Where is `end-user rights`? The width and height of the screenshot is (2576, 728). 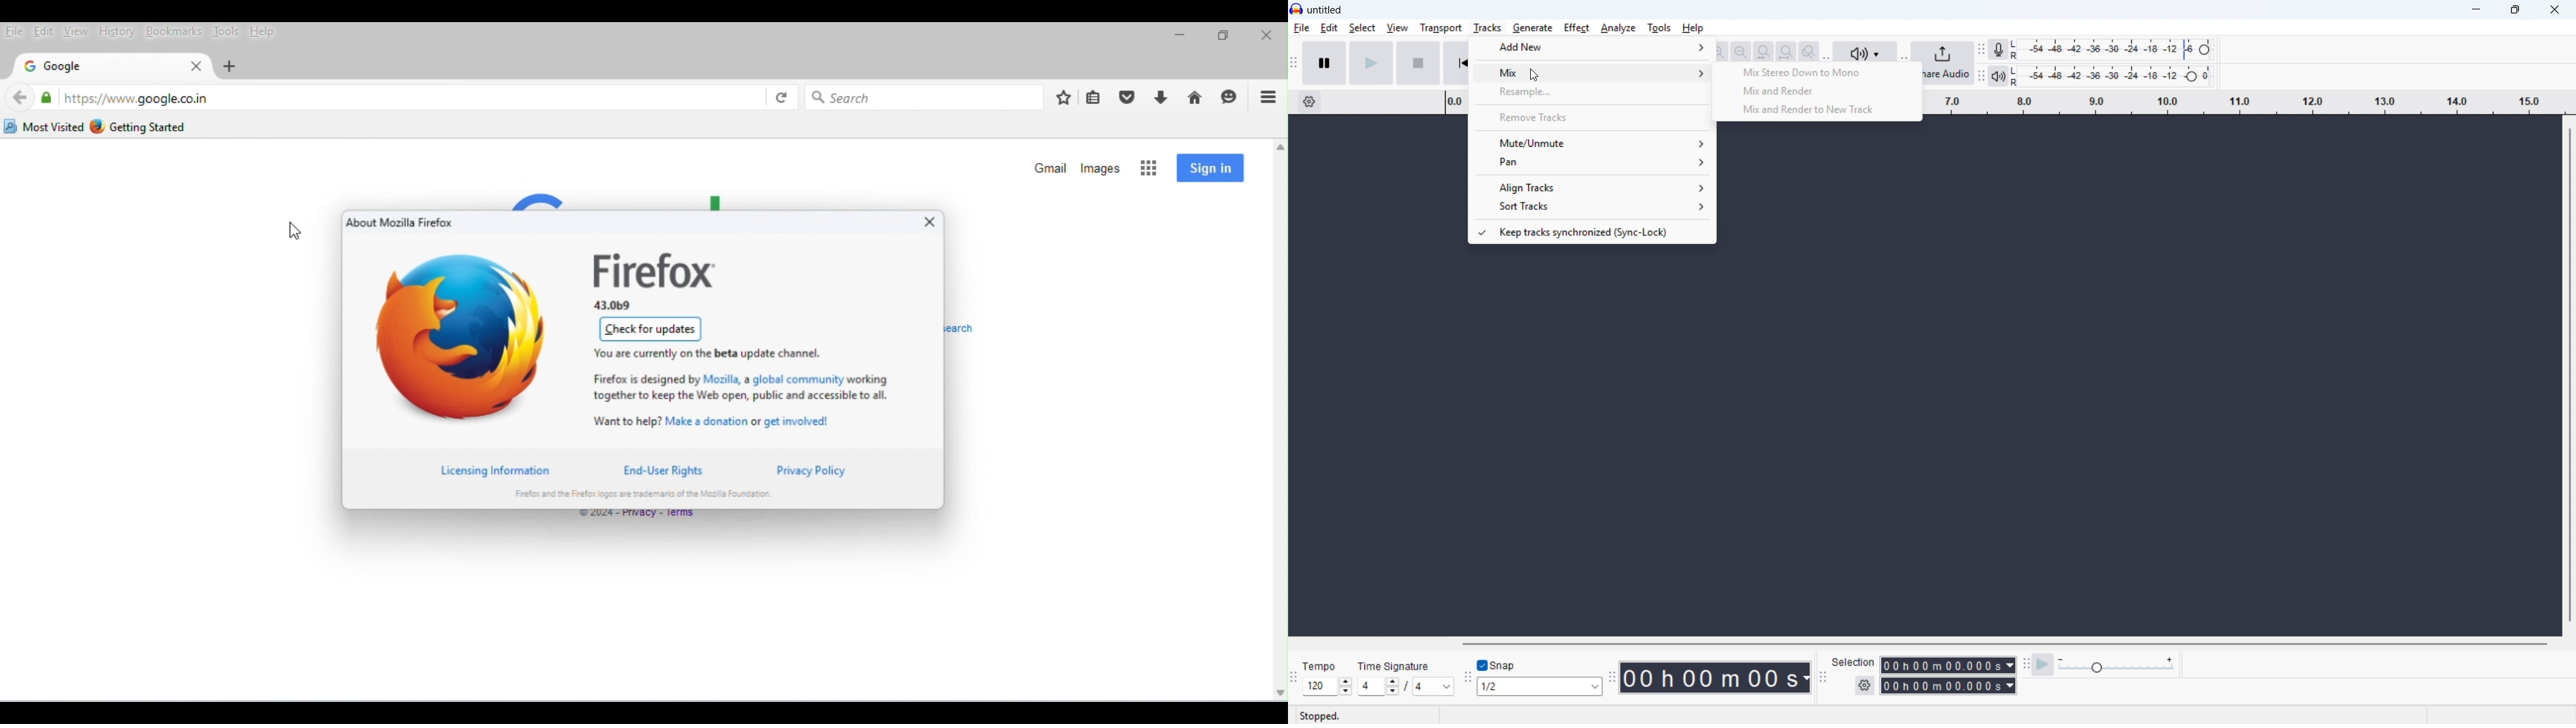
end-user rights is located at coordinates (663, 470).